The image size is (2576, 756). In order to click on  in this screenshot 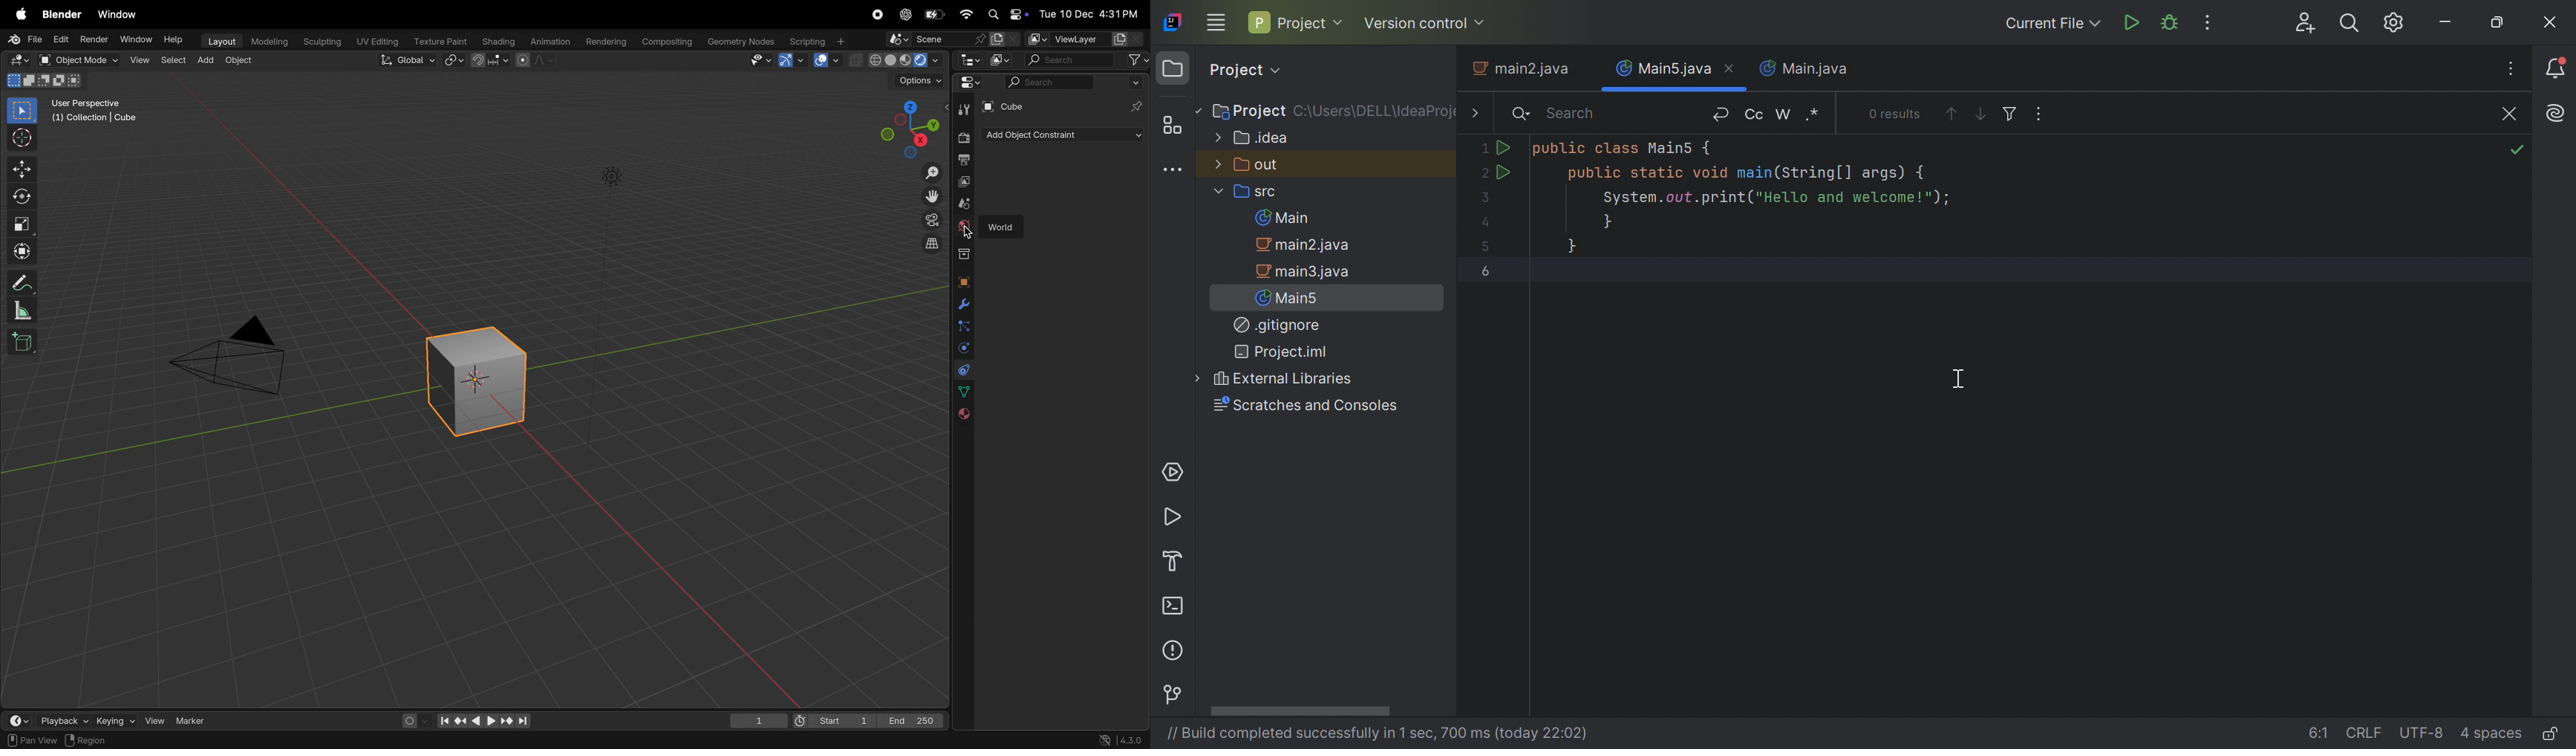, I will do `click(206, 60)`.